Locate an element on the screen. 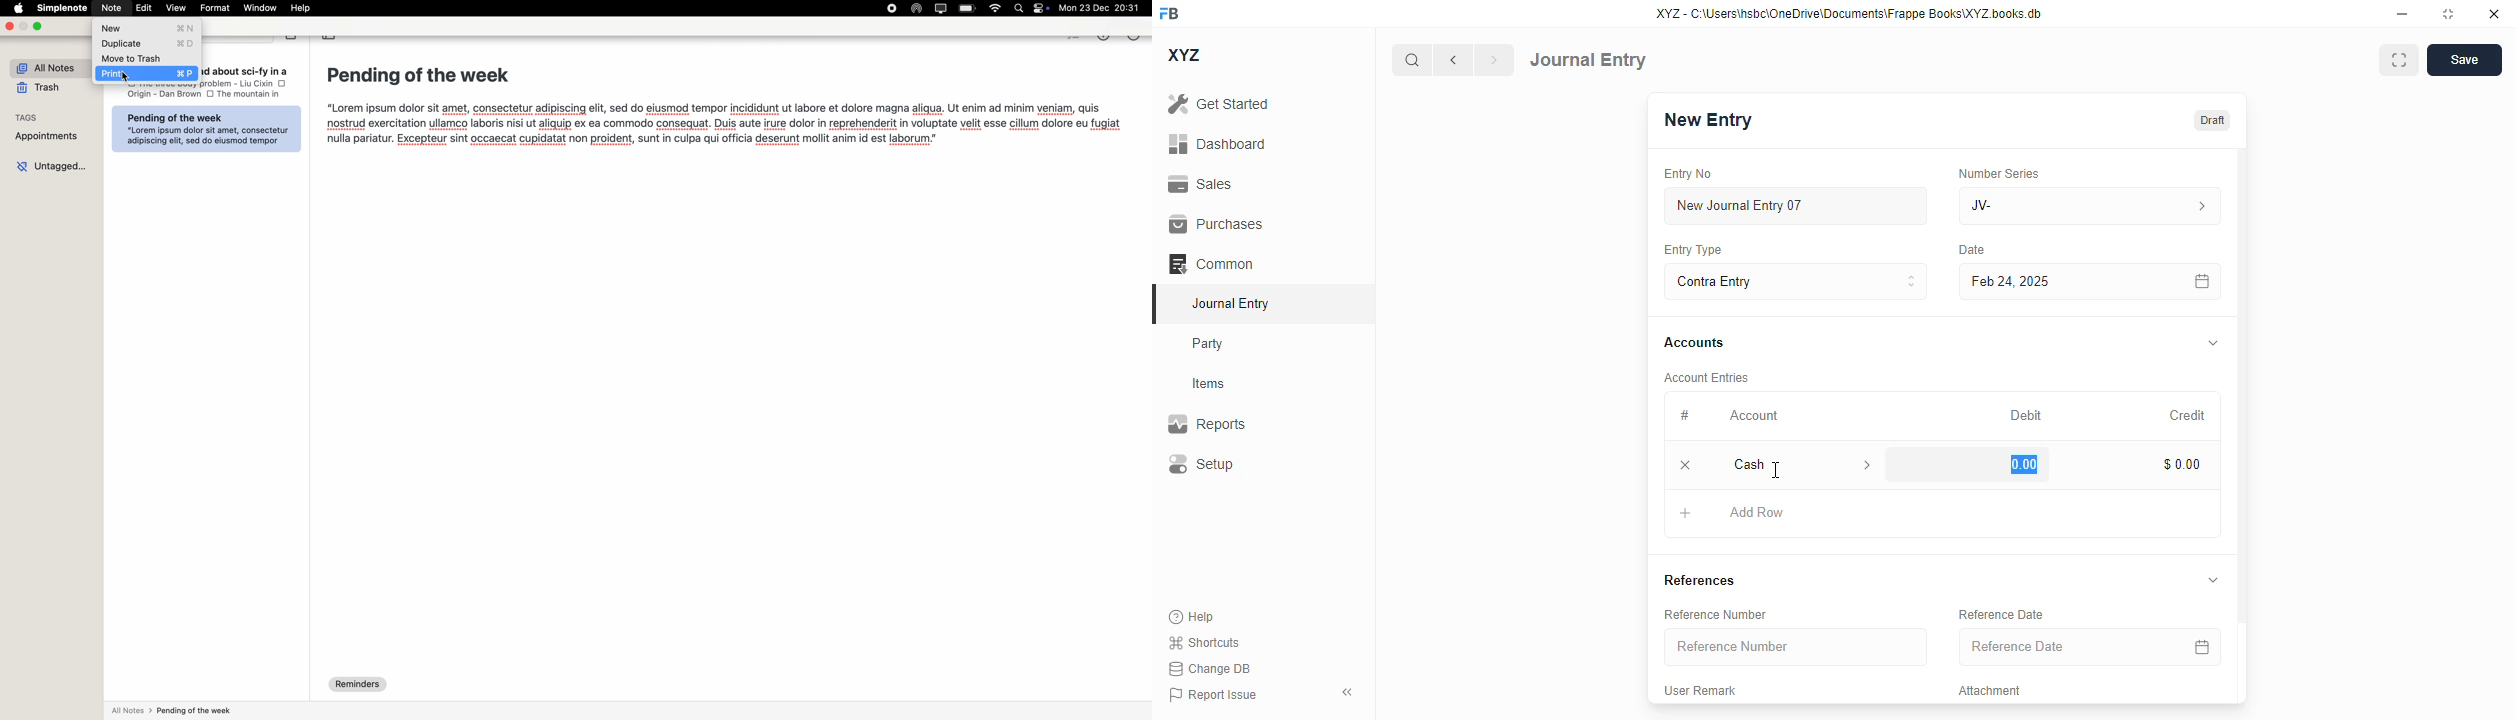 This screenshot has width=2520, height=728. entry no is located at coordinates (1689, 173).